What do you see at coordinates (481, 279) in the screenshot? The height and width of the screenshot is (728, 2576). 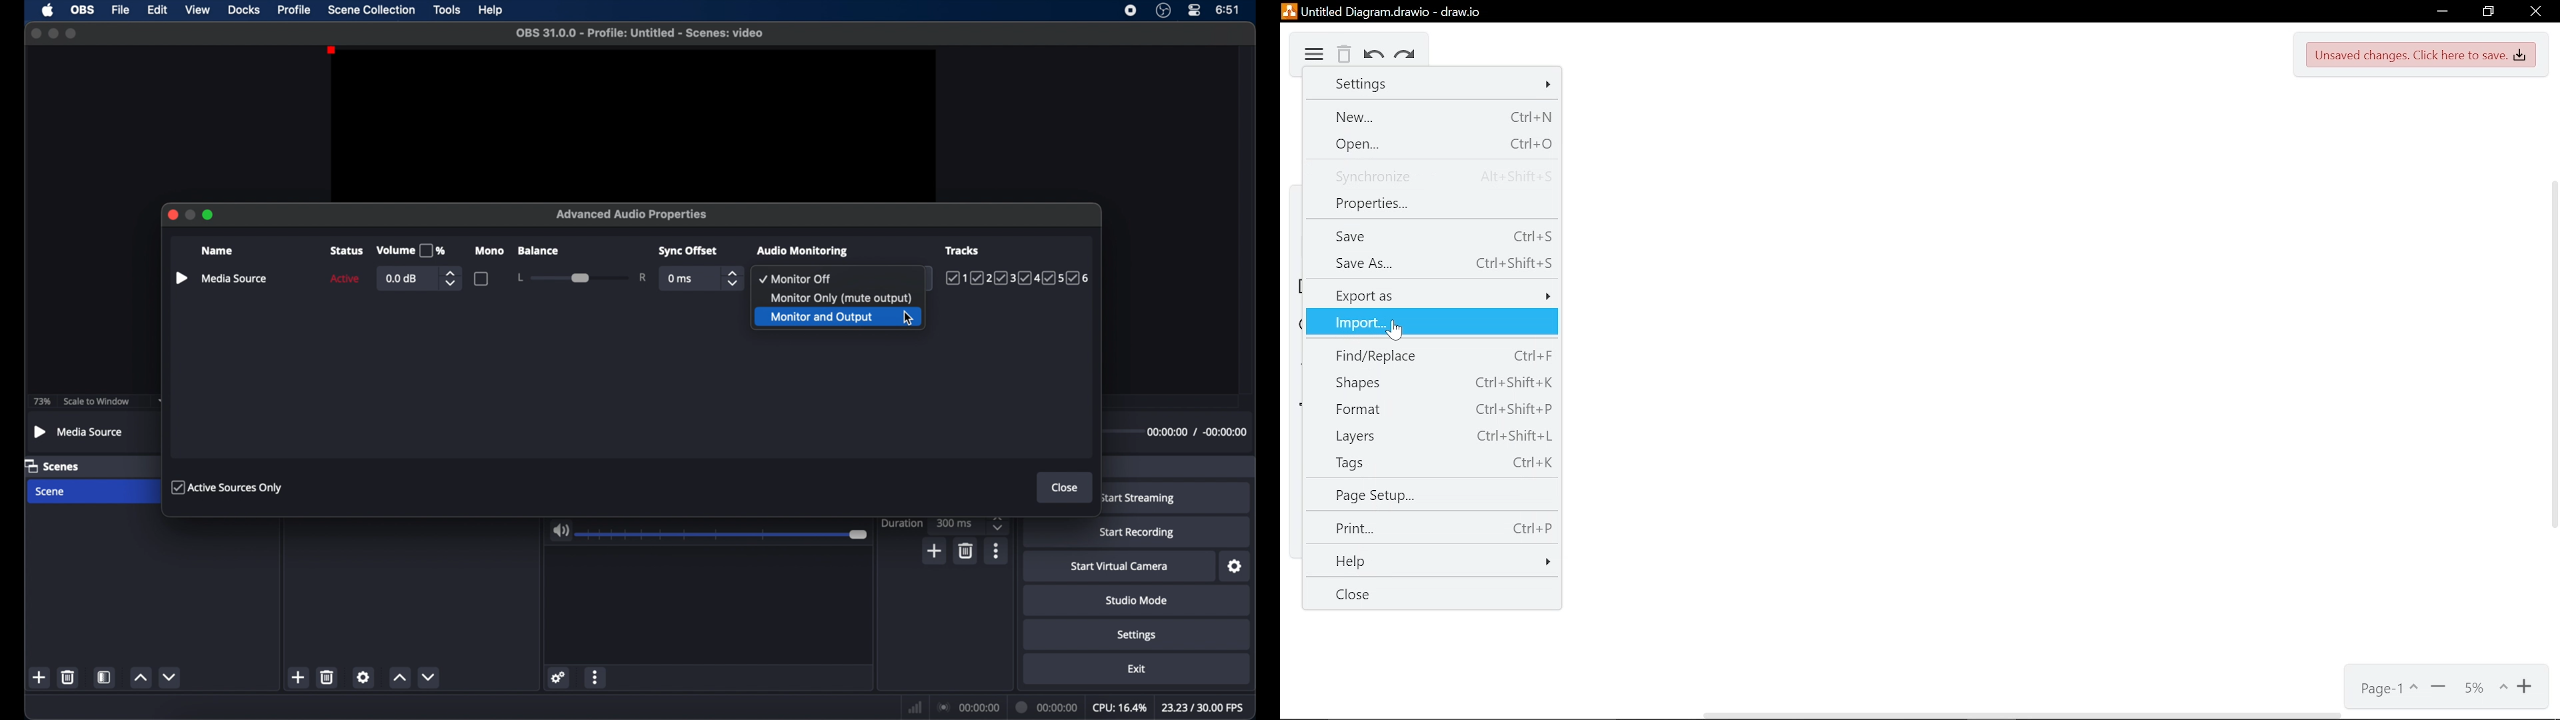 I see `checkbox` at bounding box center [481, 279].